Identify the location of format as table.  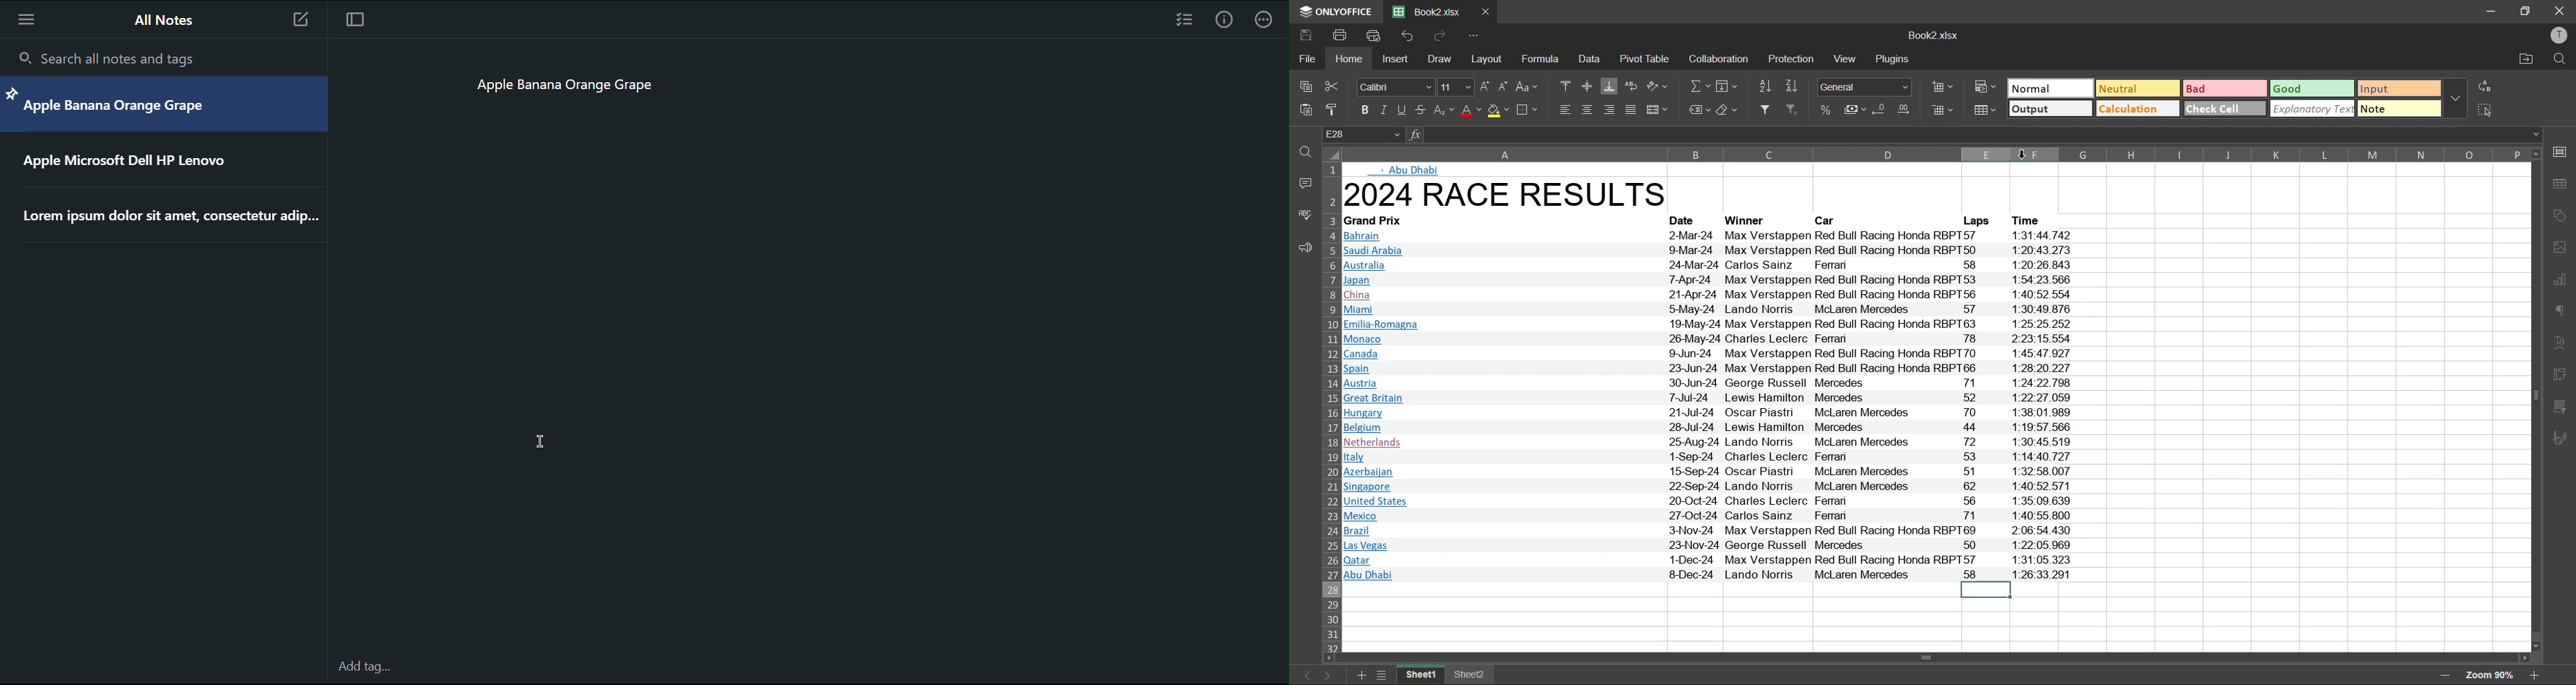
(1984, 110).